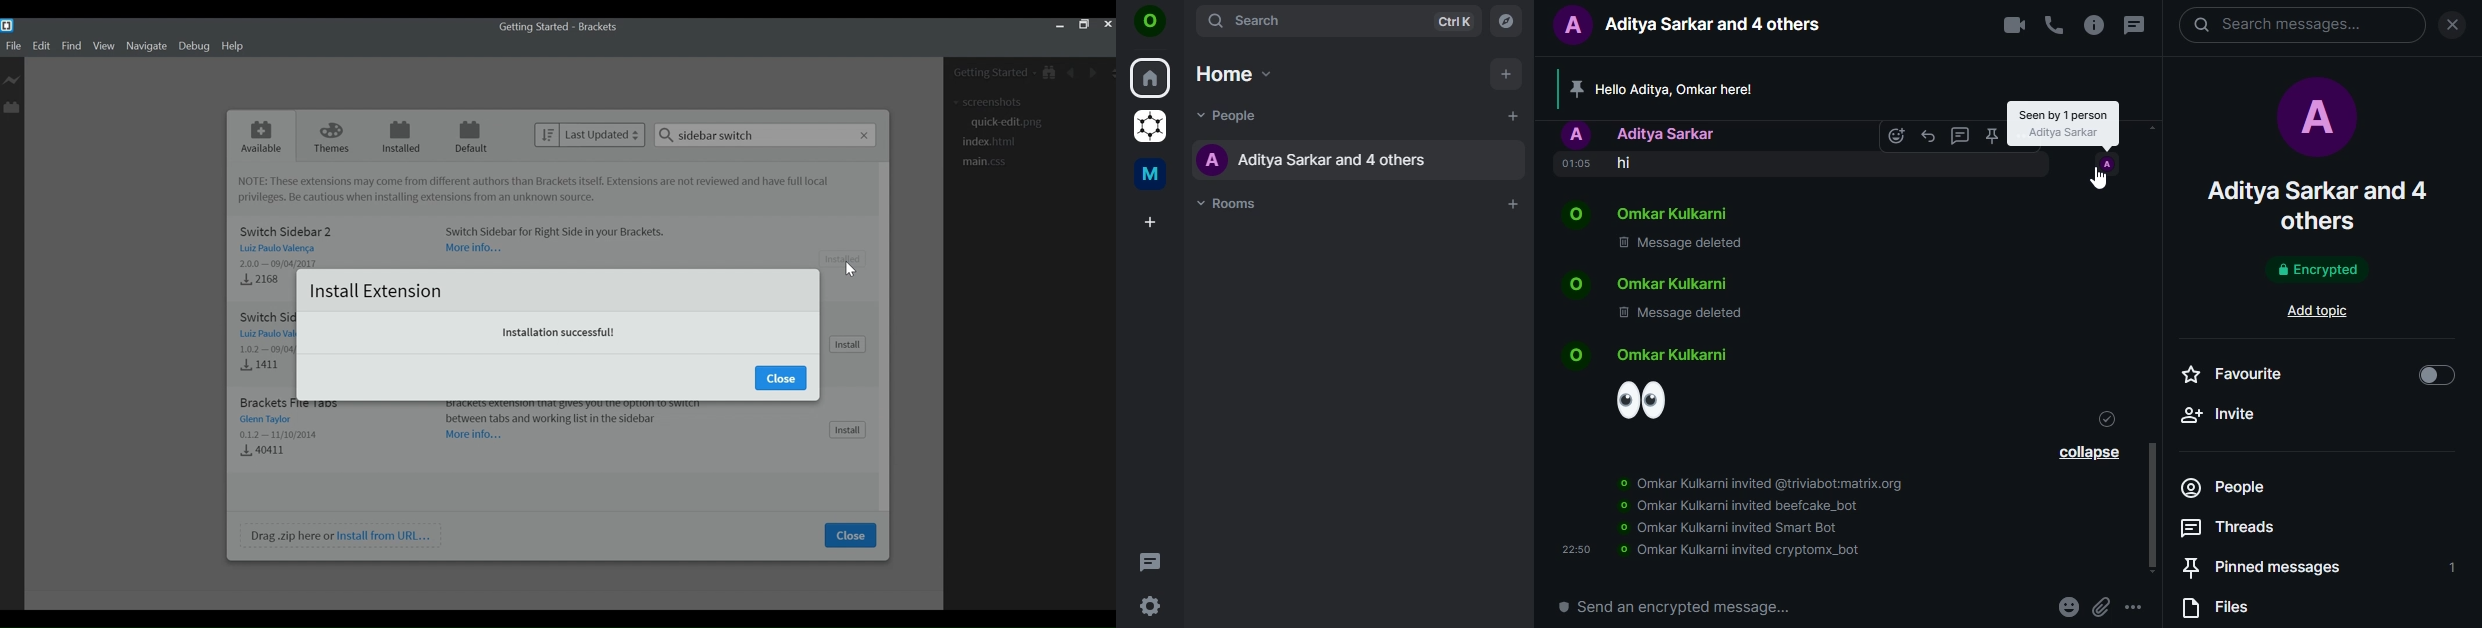 The image size is (2492, 644). Describe the element at coordinates (334, 137) in the screenshot. I see `Theme` at that location.